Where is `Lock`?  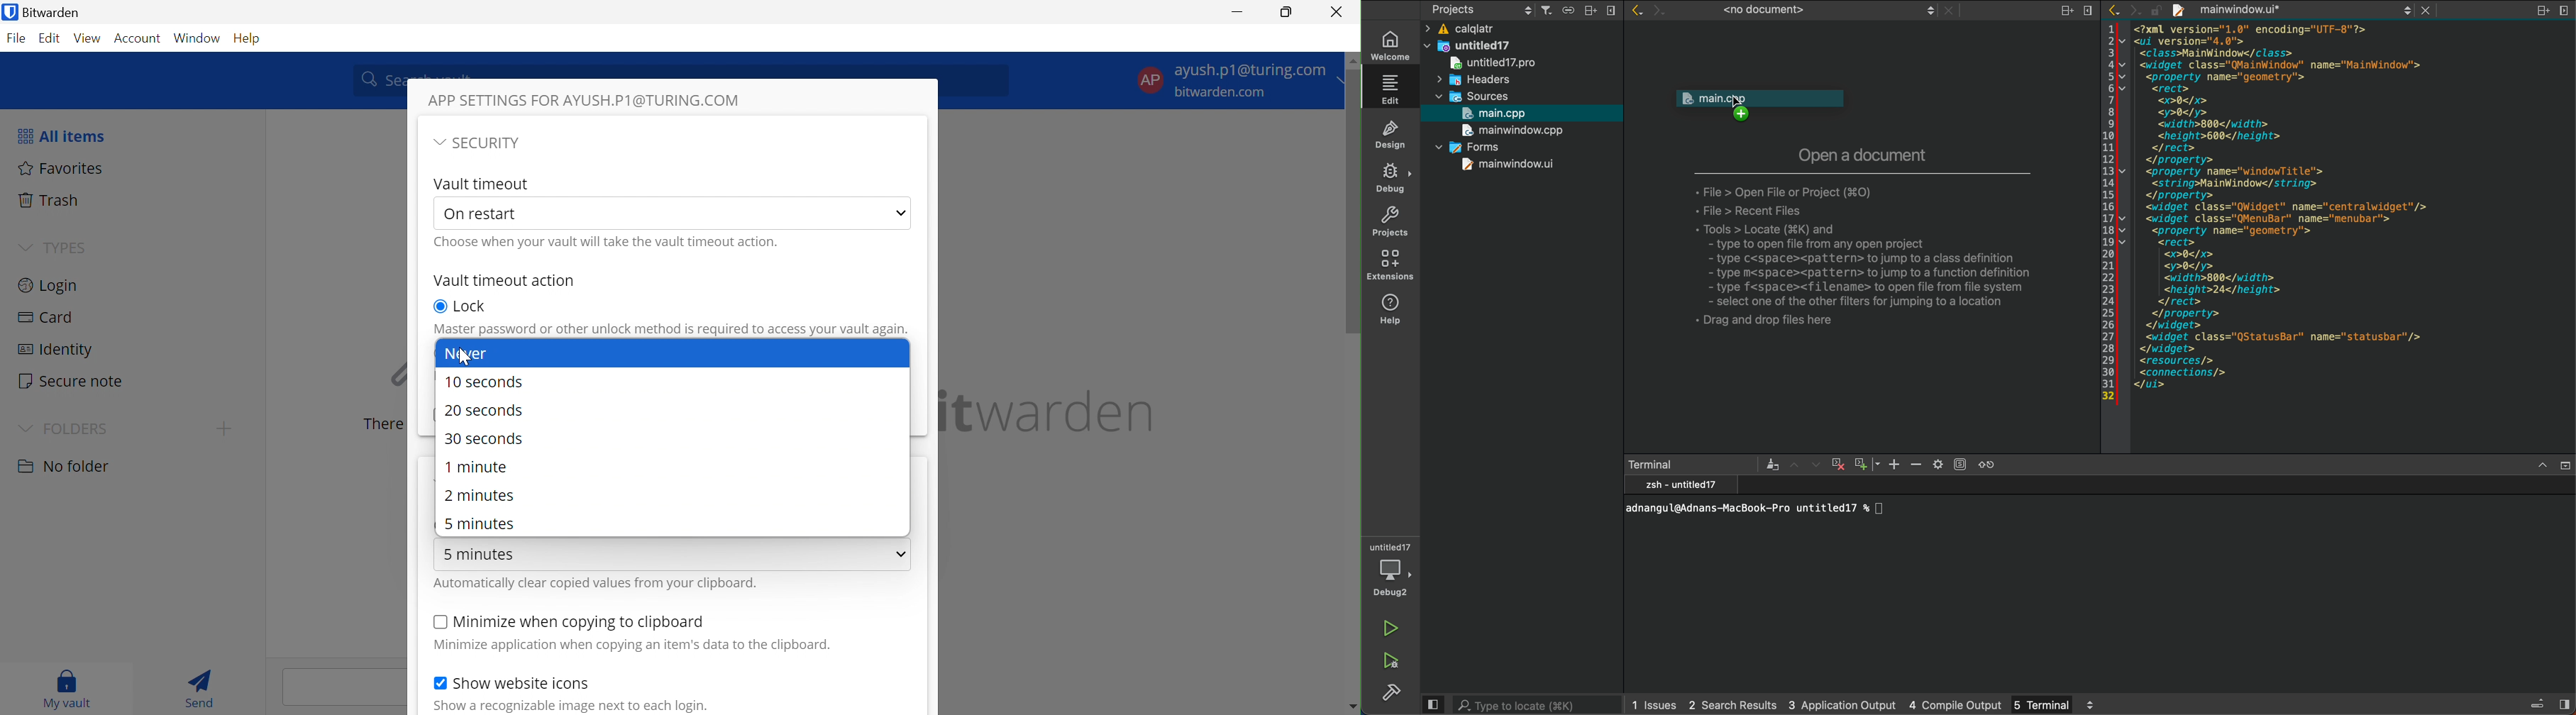
Lock is located at coordinates (472, 306).